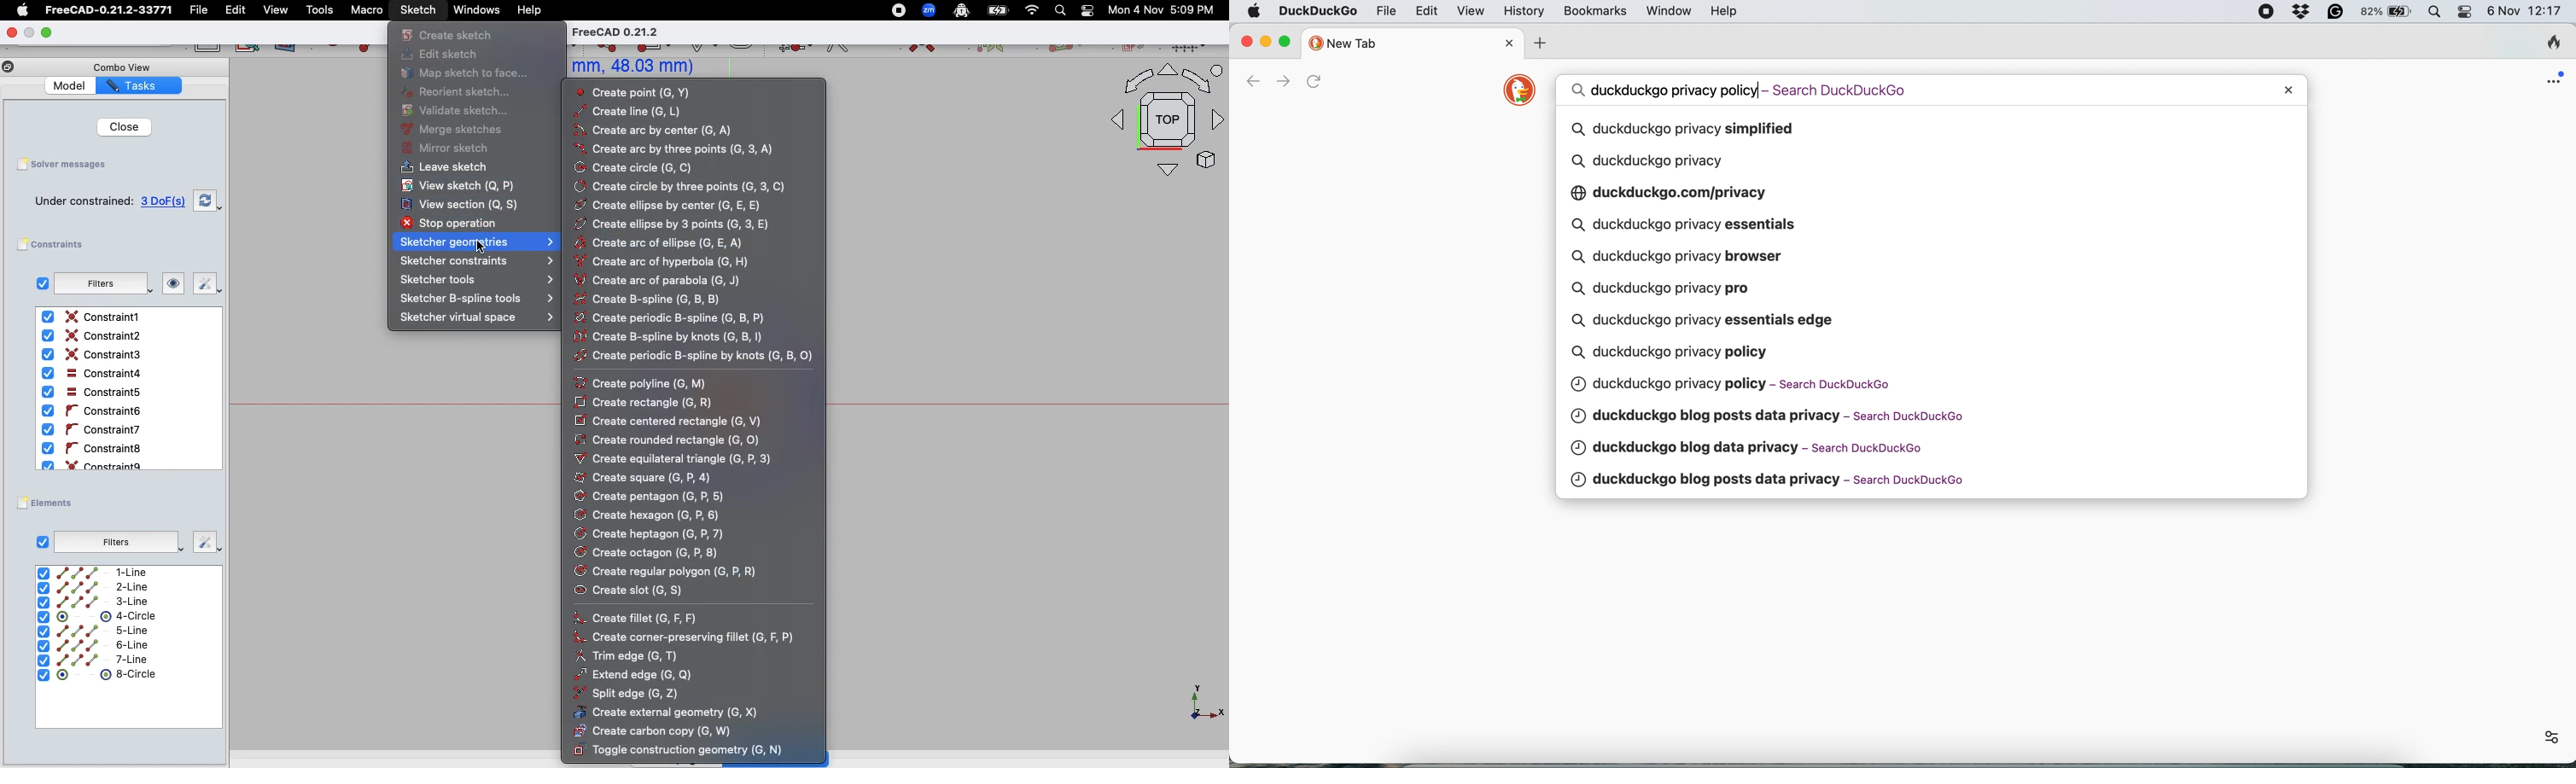 The width and height of the screenshot is (2576, 784). I want to click on Mon 4 Nov 5:09 PM, so click(1163, 10).